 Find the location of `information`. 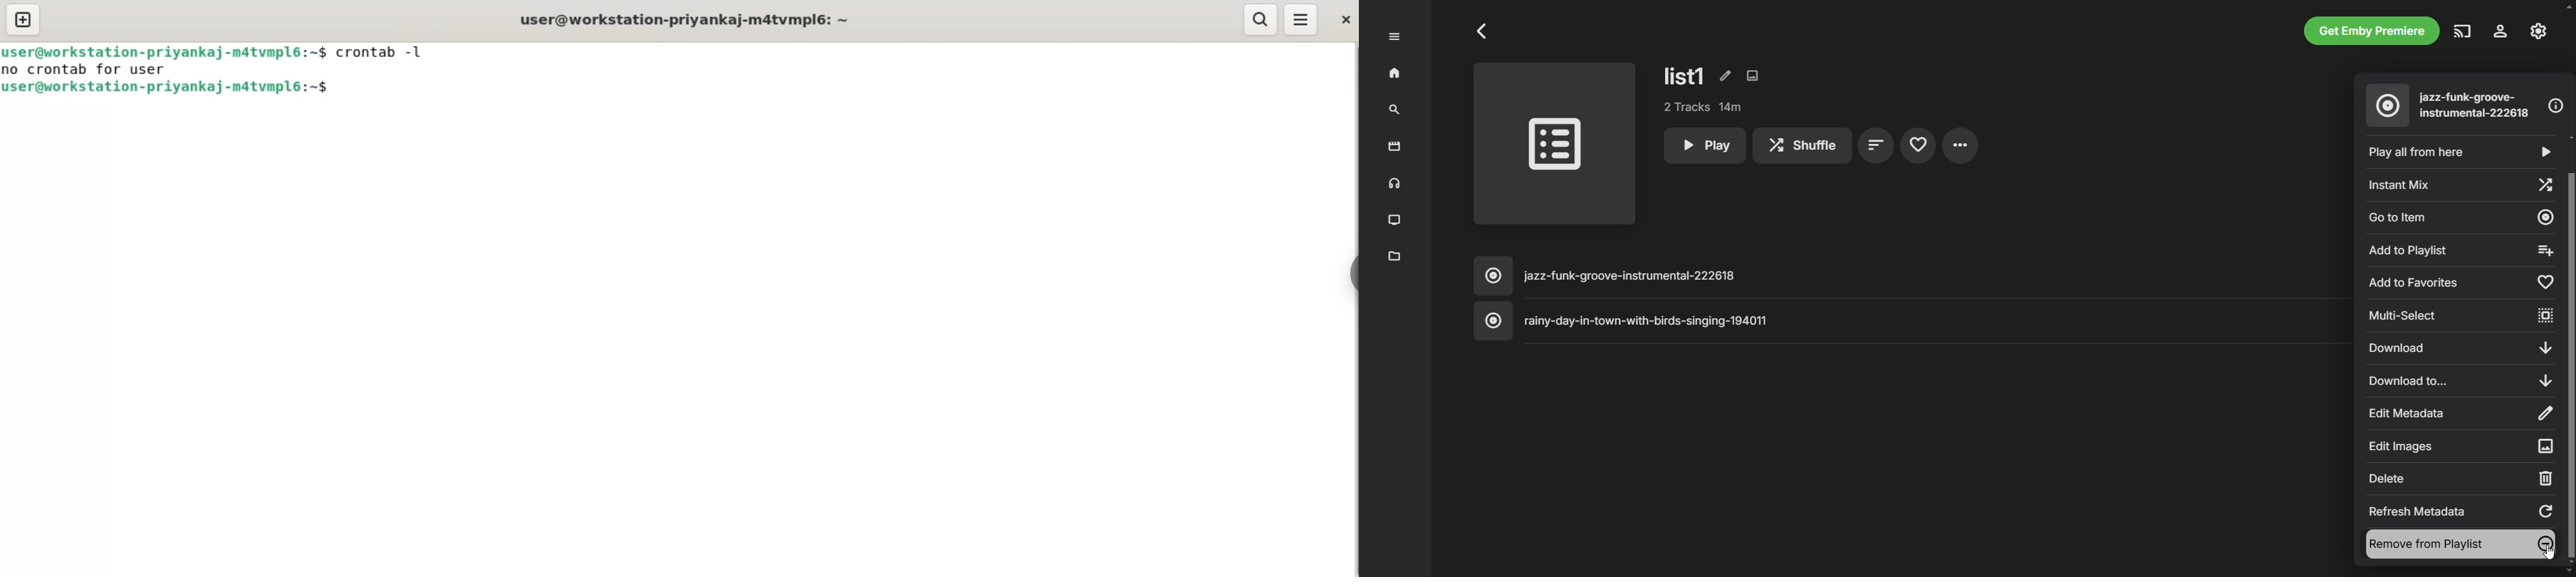

information is located at coordinates (2556, 106).